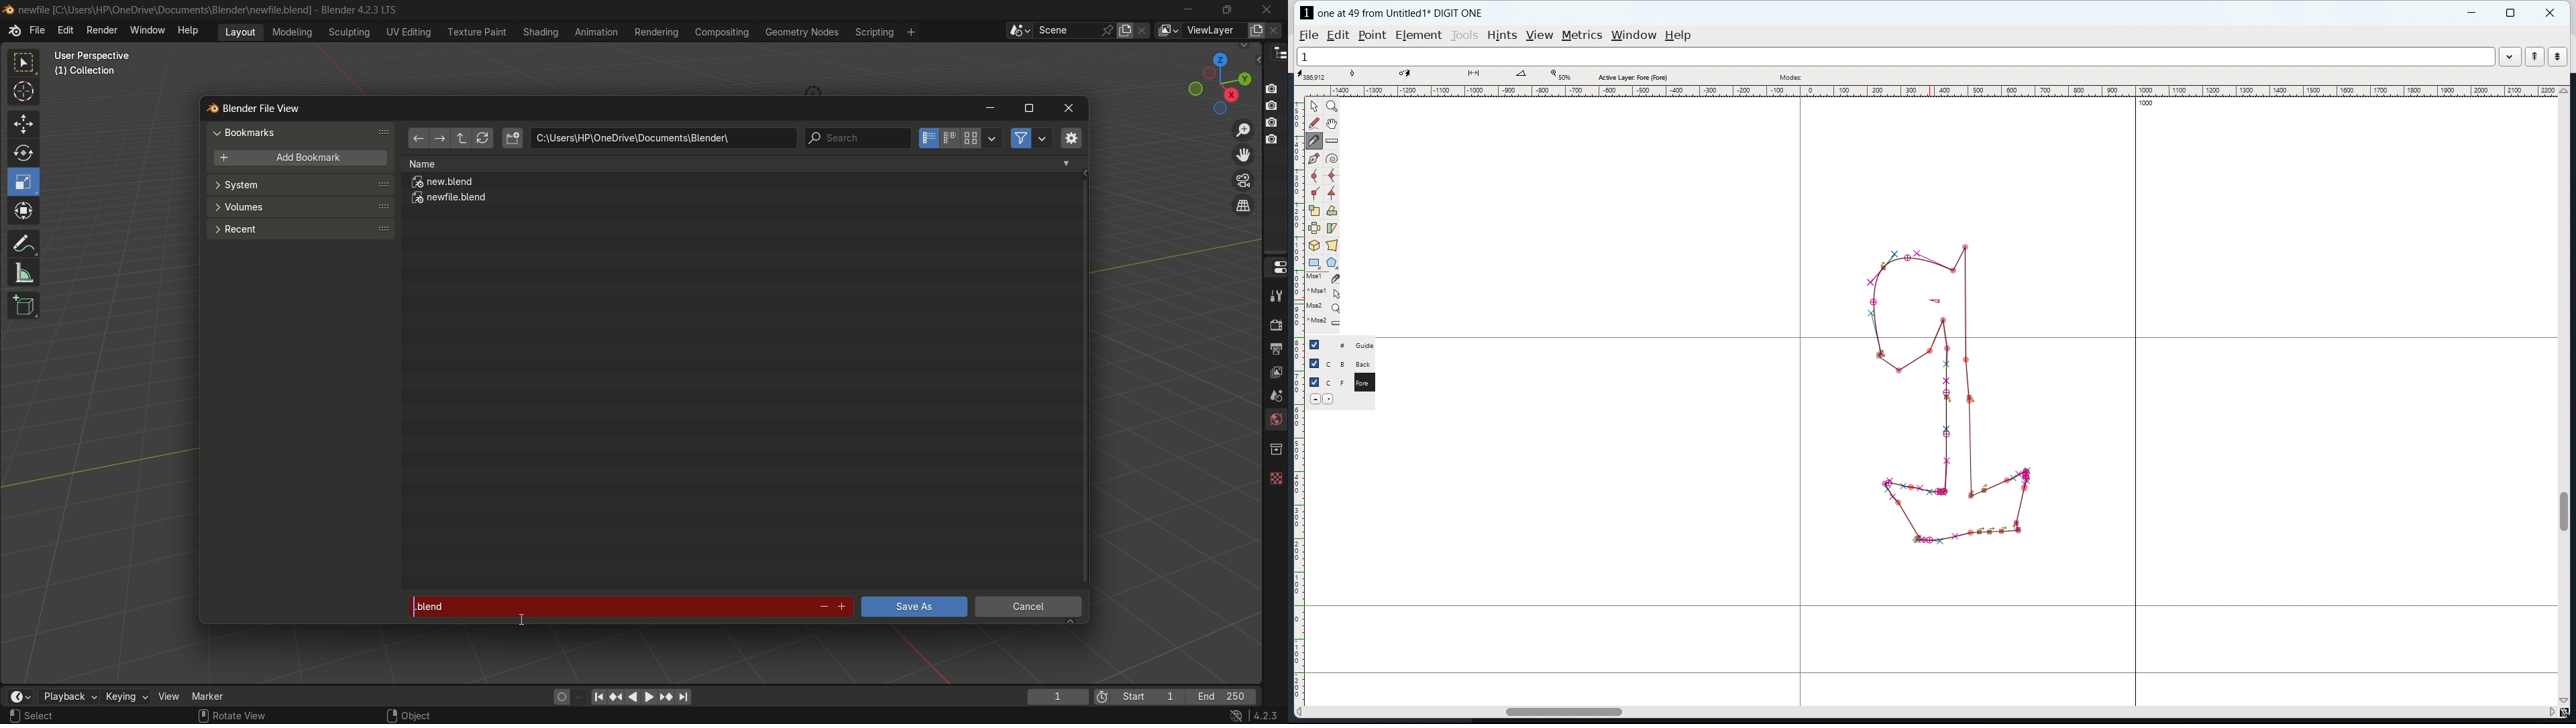 This screenshot has width=2576, height=728. Describe the element at coordinates (1307, 13) in the screenshot. I see `logo` at that location.